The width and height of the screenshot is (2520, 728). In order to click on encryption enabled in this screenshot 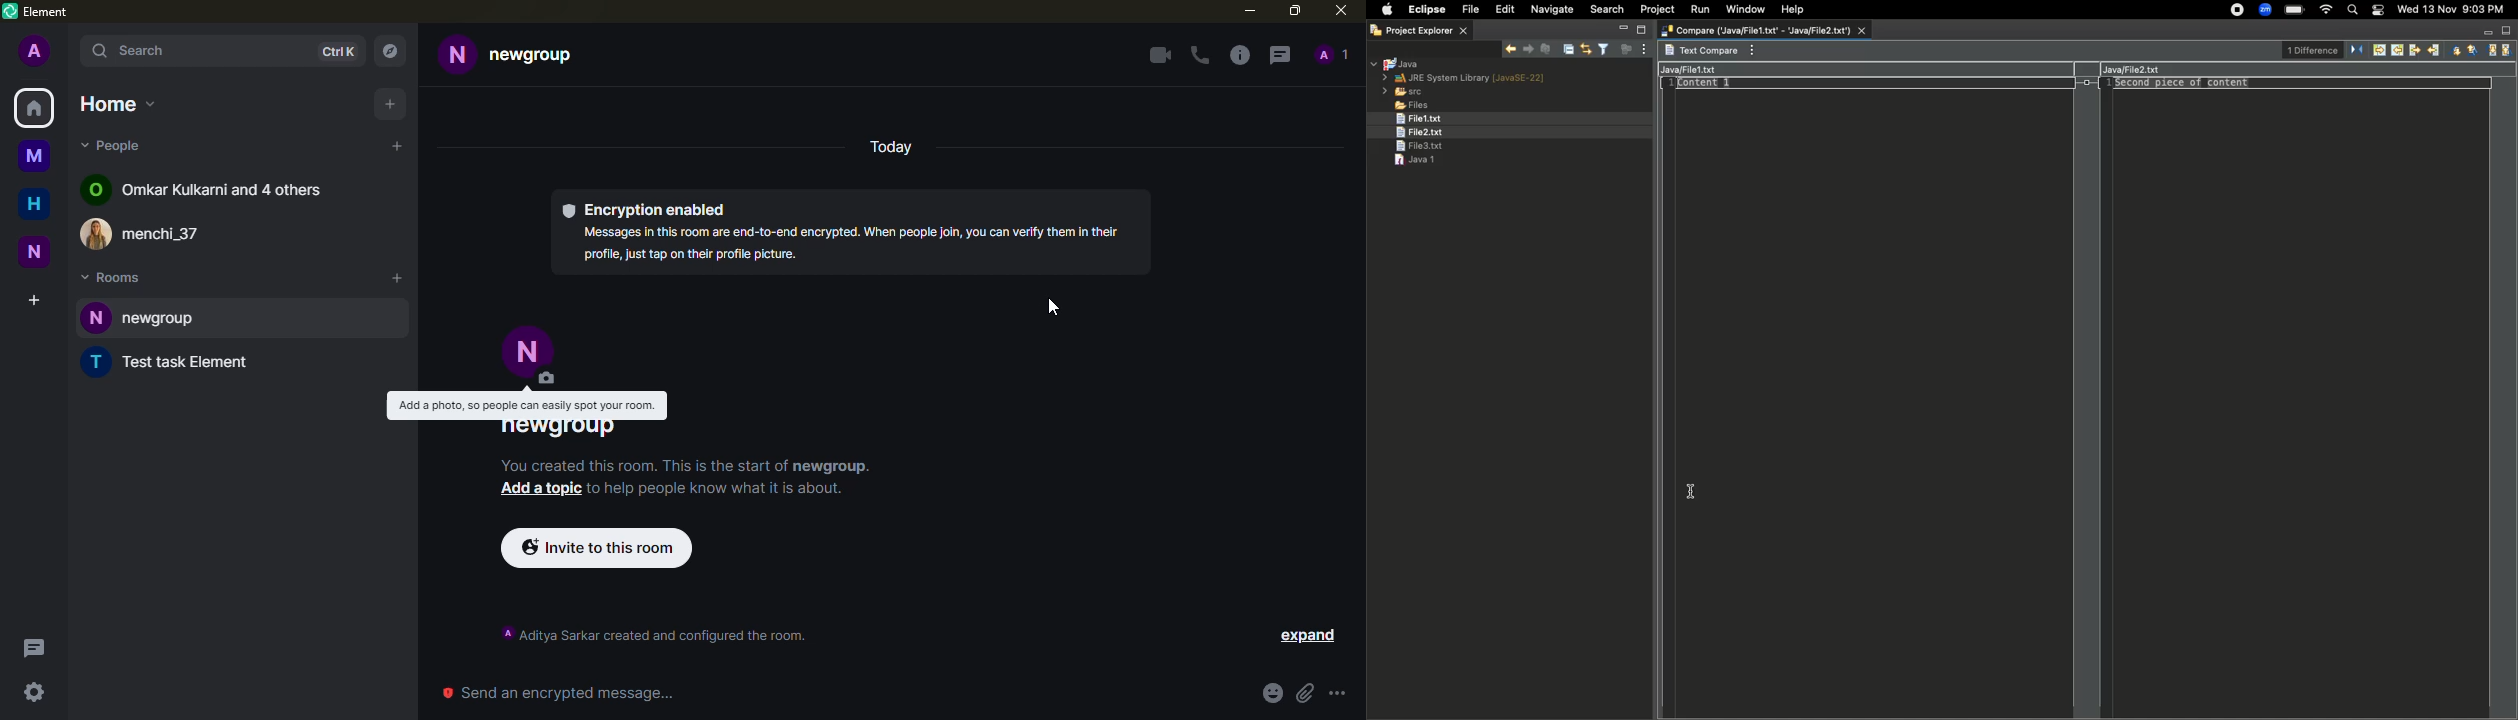, I will do `click(646, 210)`.